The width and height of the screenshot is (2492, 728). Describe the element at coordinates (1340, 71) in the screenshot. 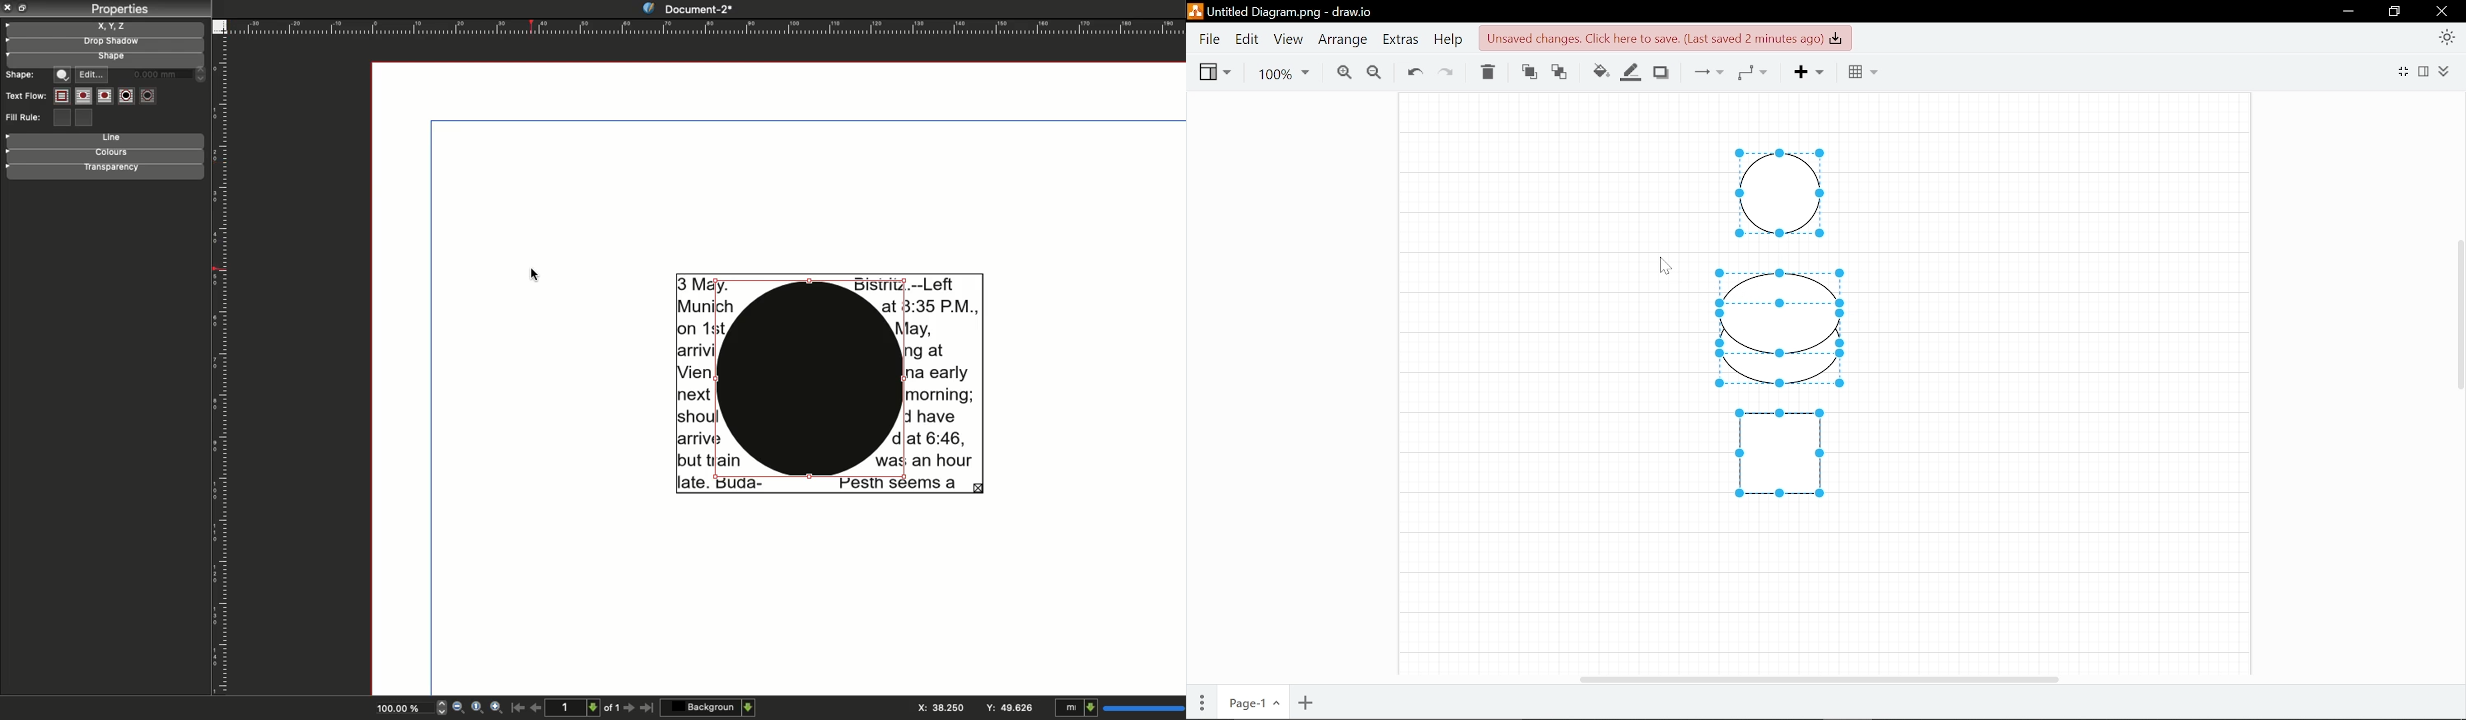

I see `Zoom in` at that location.